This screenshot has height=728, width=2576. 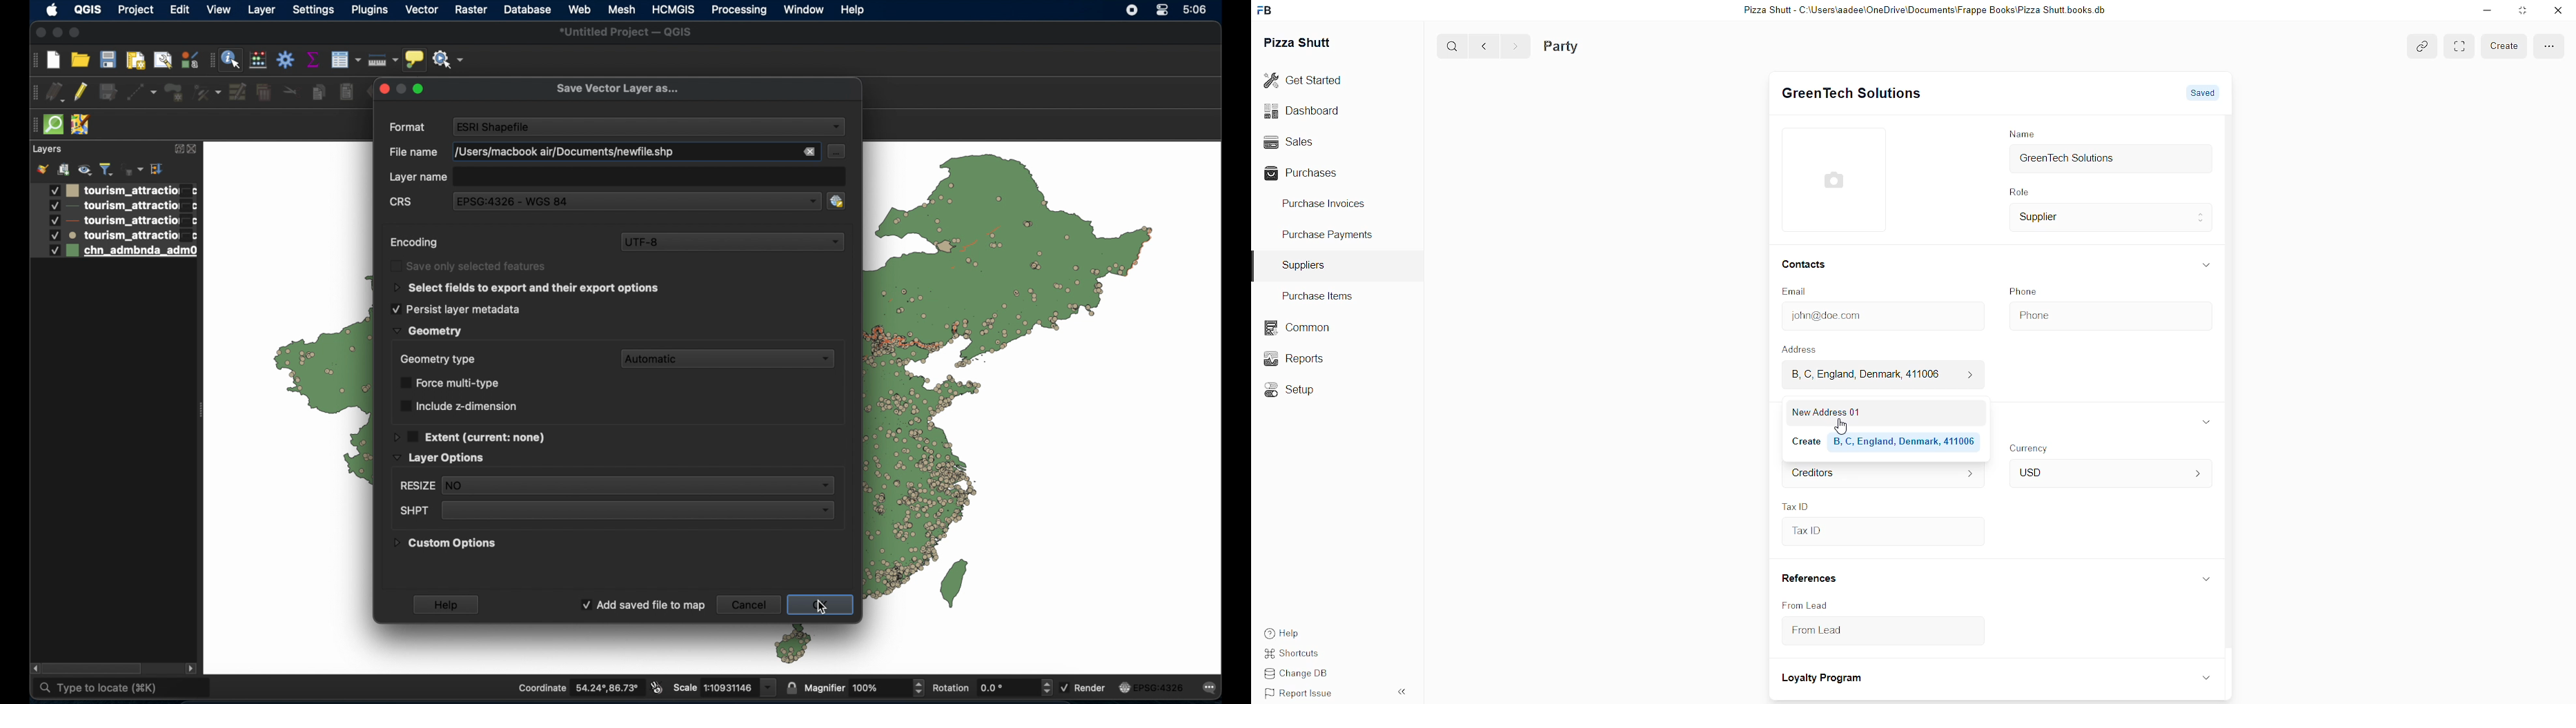 I want to click on shot dropdown , so click(x=615, y=511).